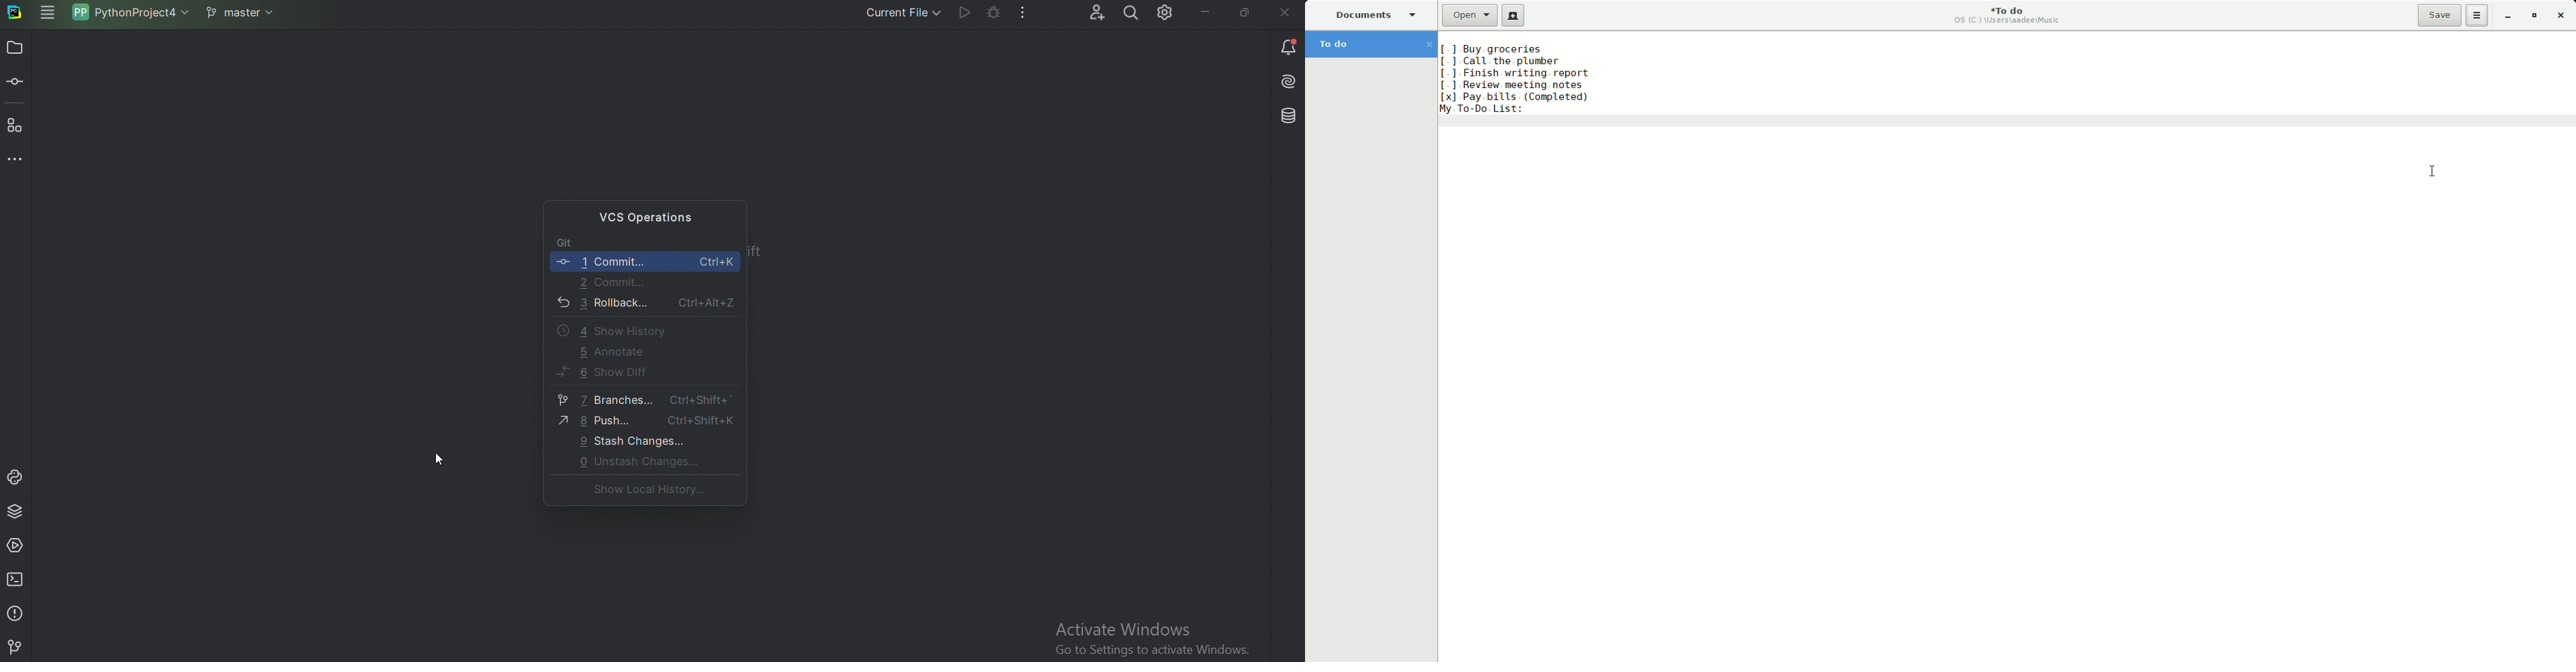  Describe the element at coordinates (1246, 10) in the screenshot. I see `Restore down` at that location.